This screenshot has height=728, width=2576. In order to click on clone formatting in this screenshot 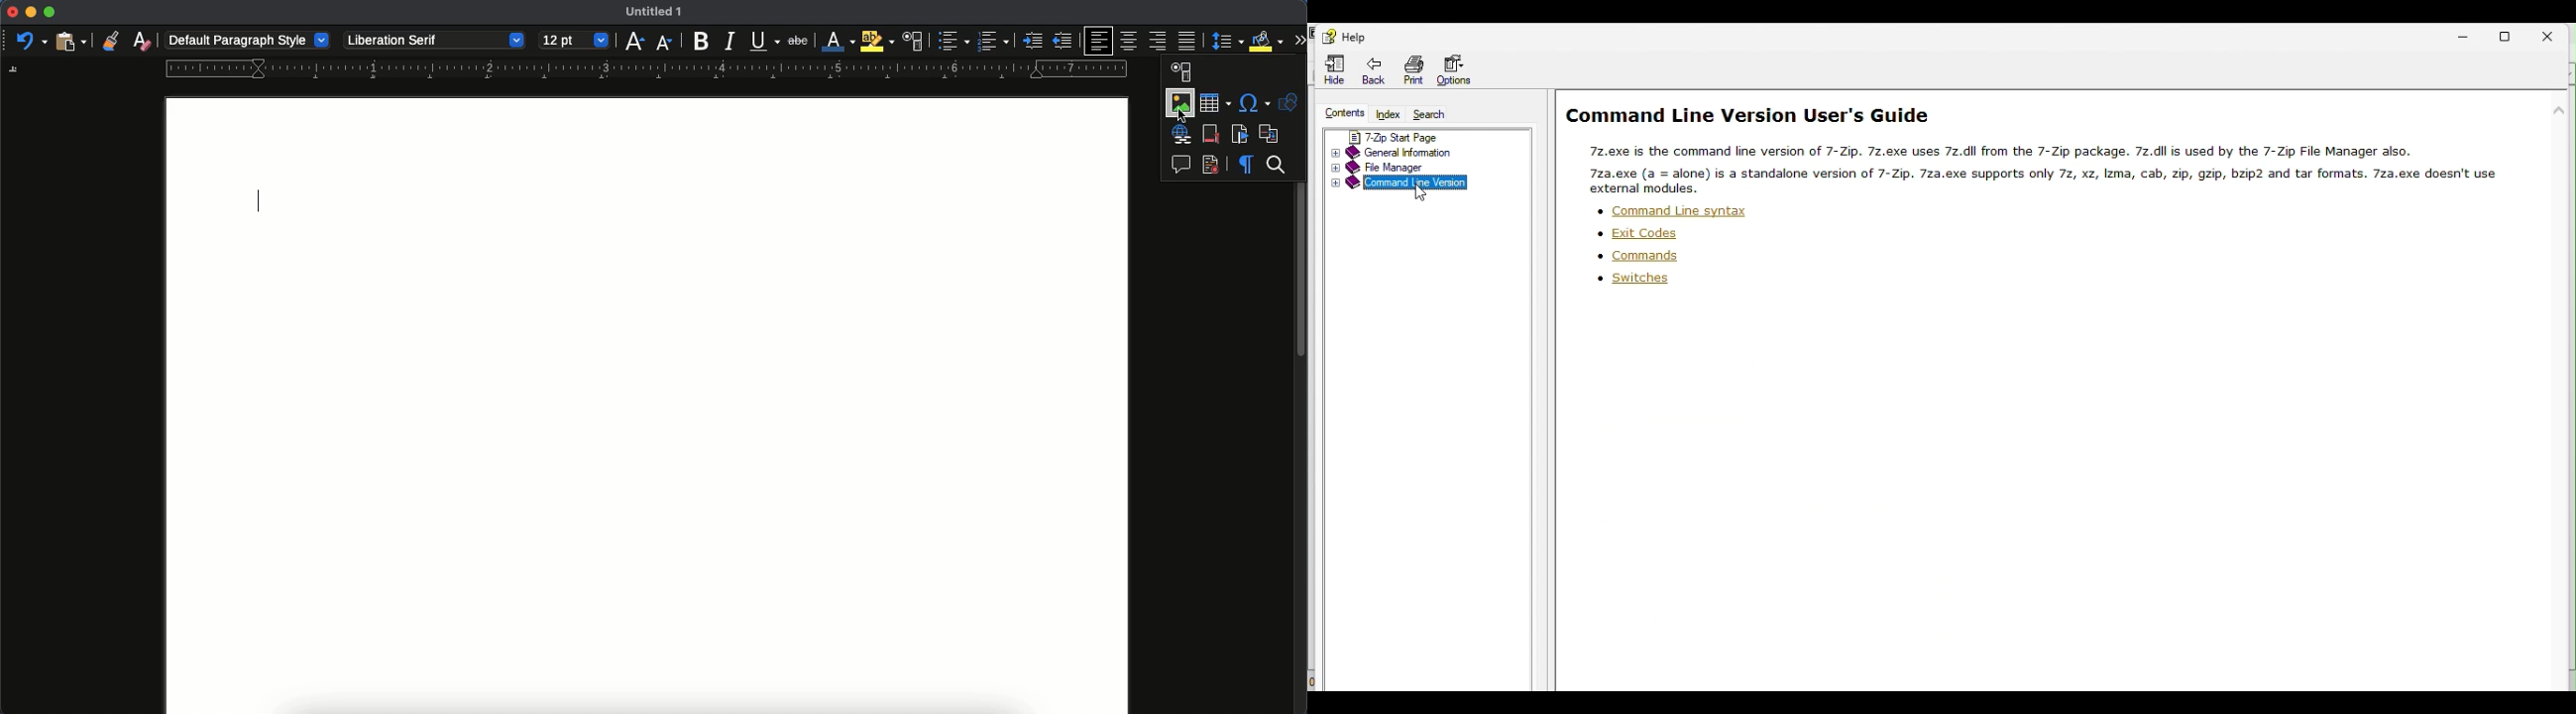, I will do `click(110, 39)`.